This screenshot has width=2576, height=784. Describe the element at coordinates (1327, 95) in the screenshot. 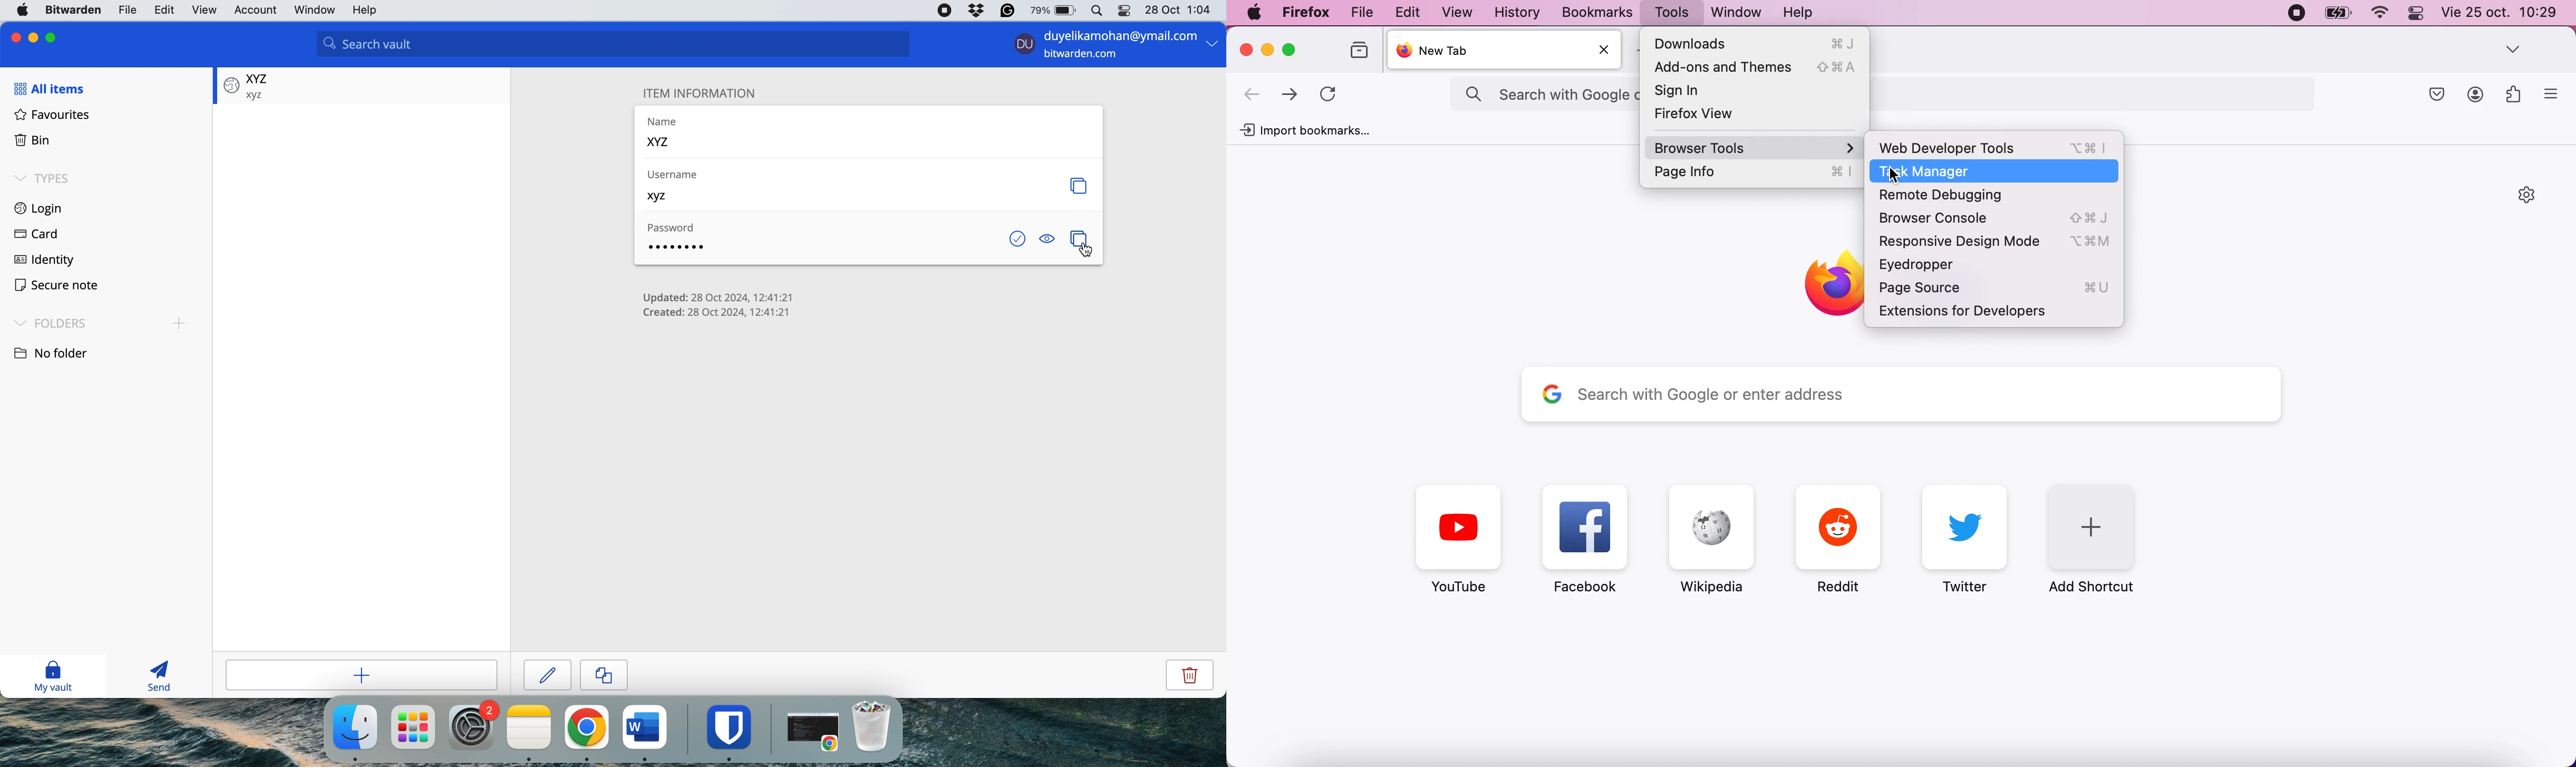

I see `Refresh` at that location.